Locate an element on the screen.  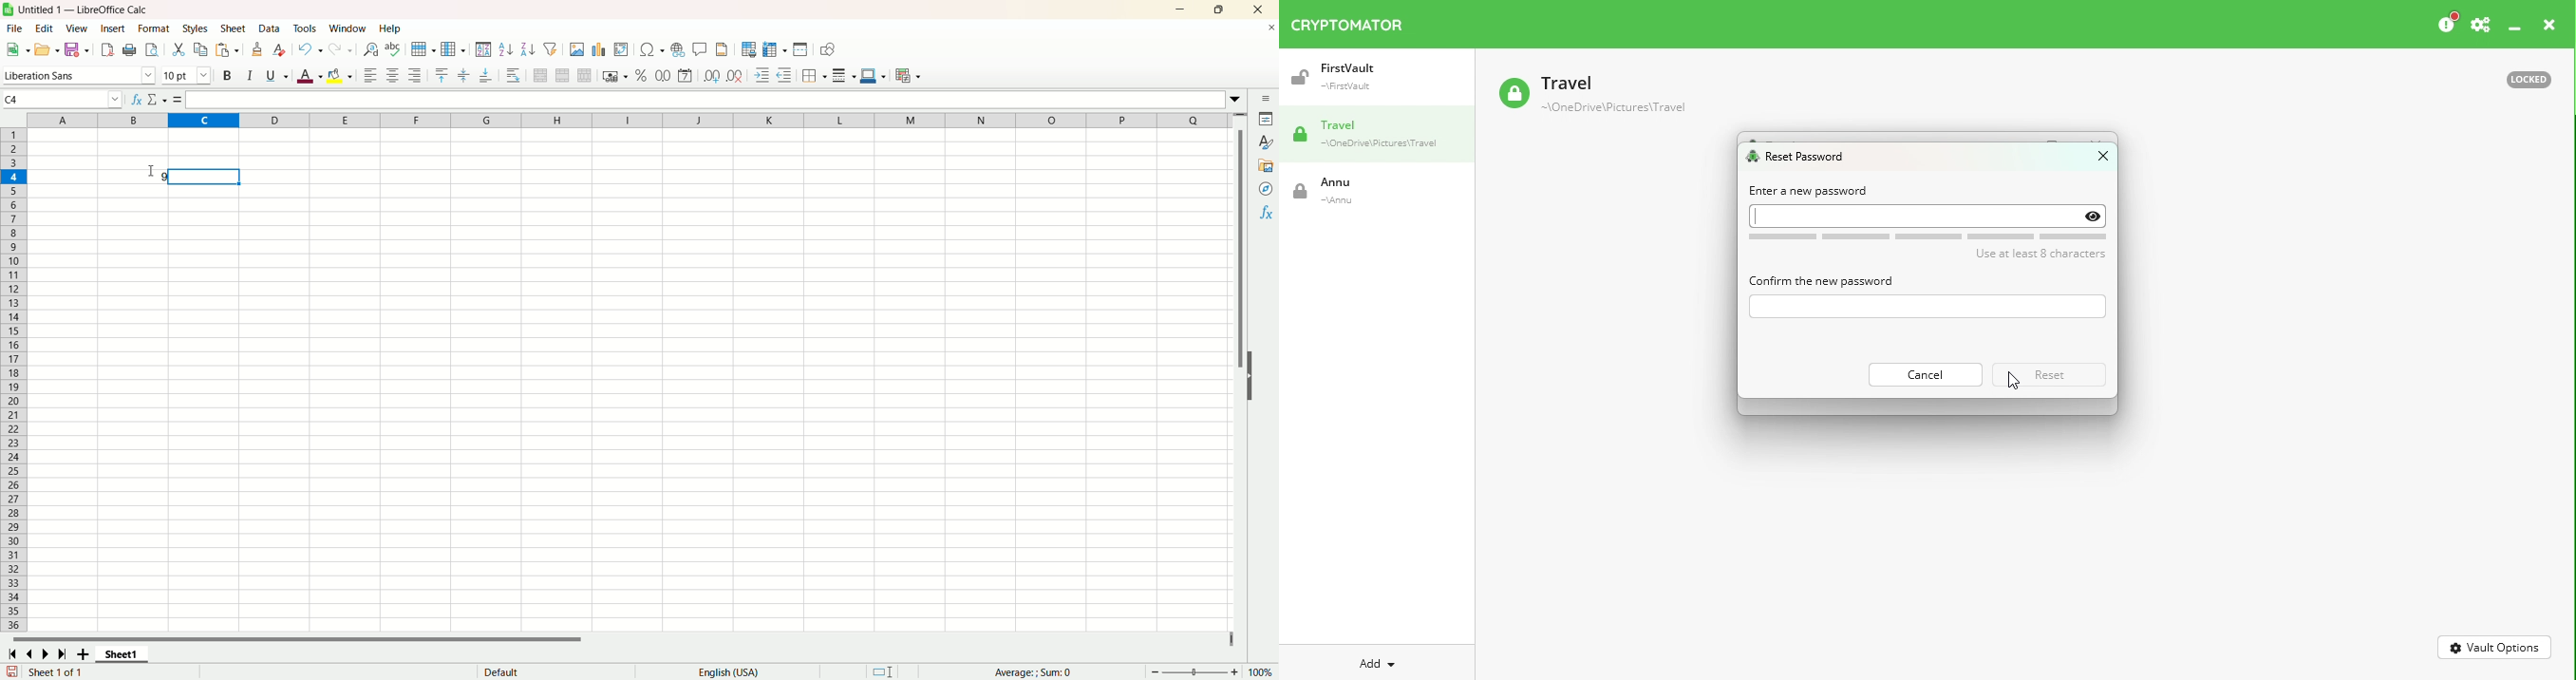
italics is located at coordinates (247, 76).